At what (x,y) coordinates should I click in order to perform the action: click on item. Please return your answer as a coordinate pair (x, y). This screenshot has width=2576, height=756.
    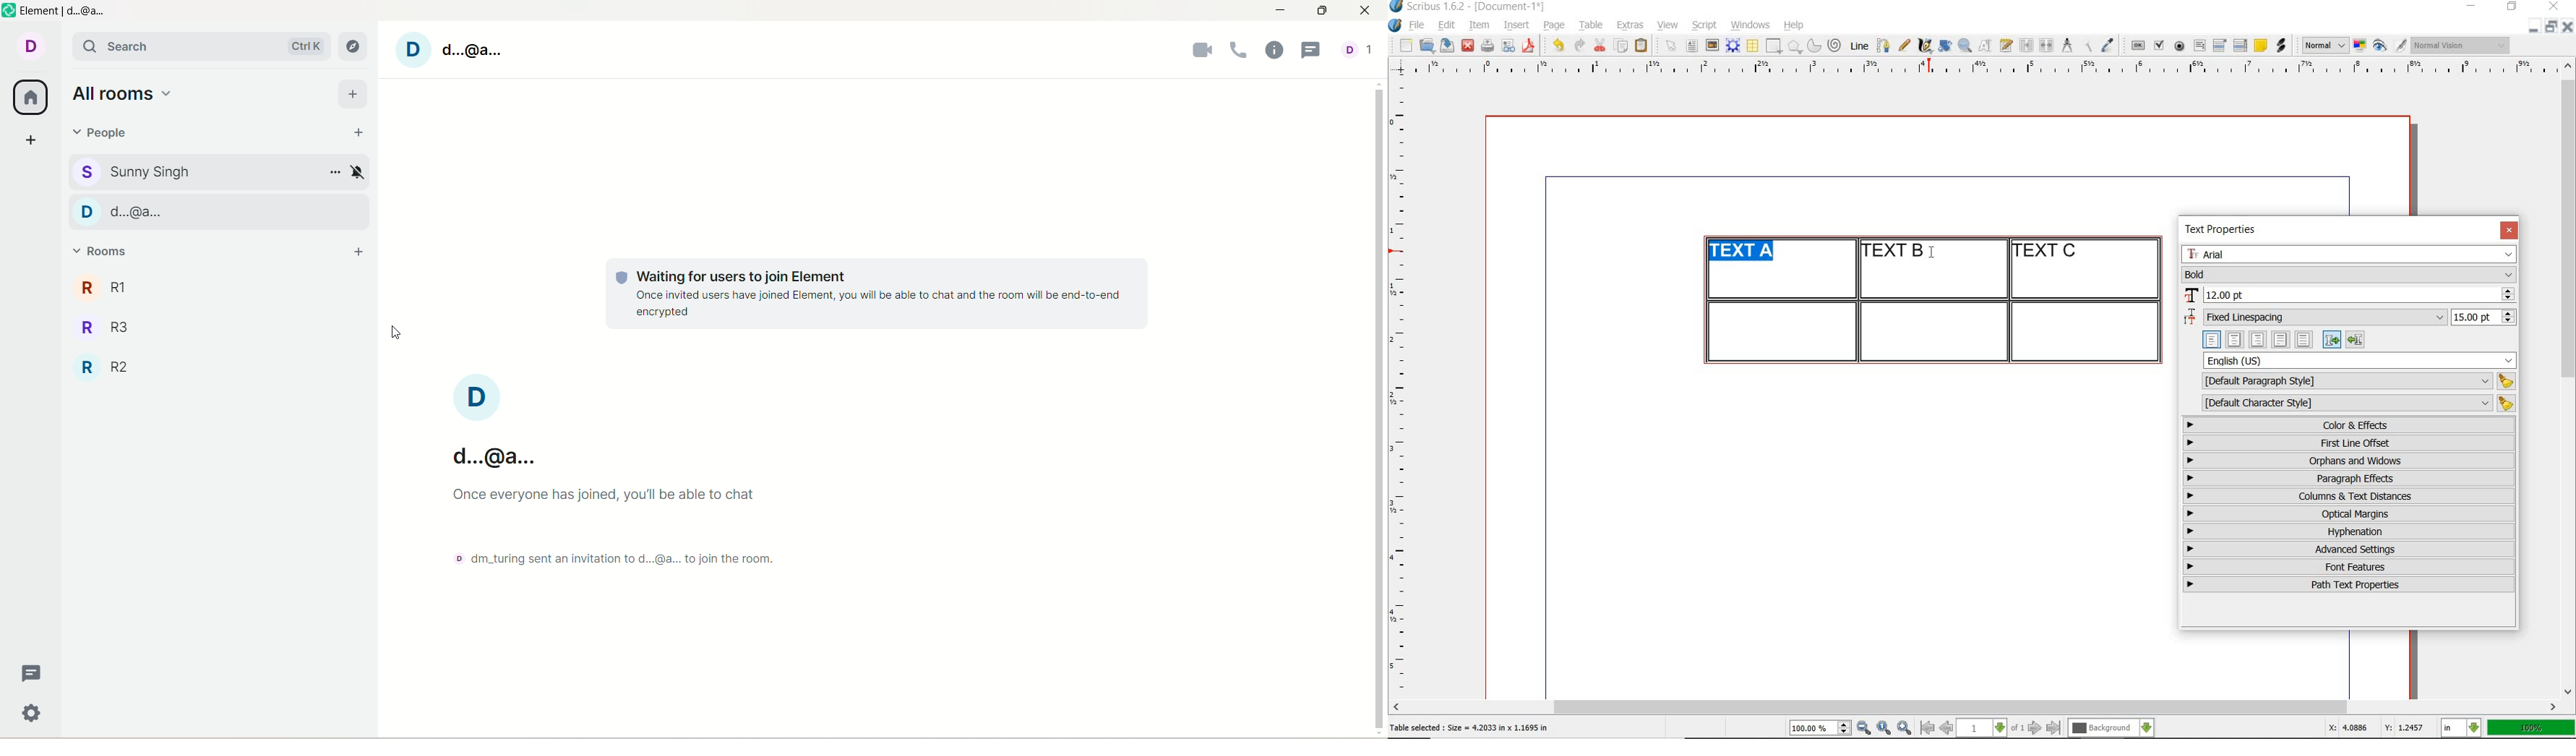
    Looking at the image, I should click on (1478, 25).